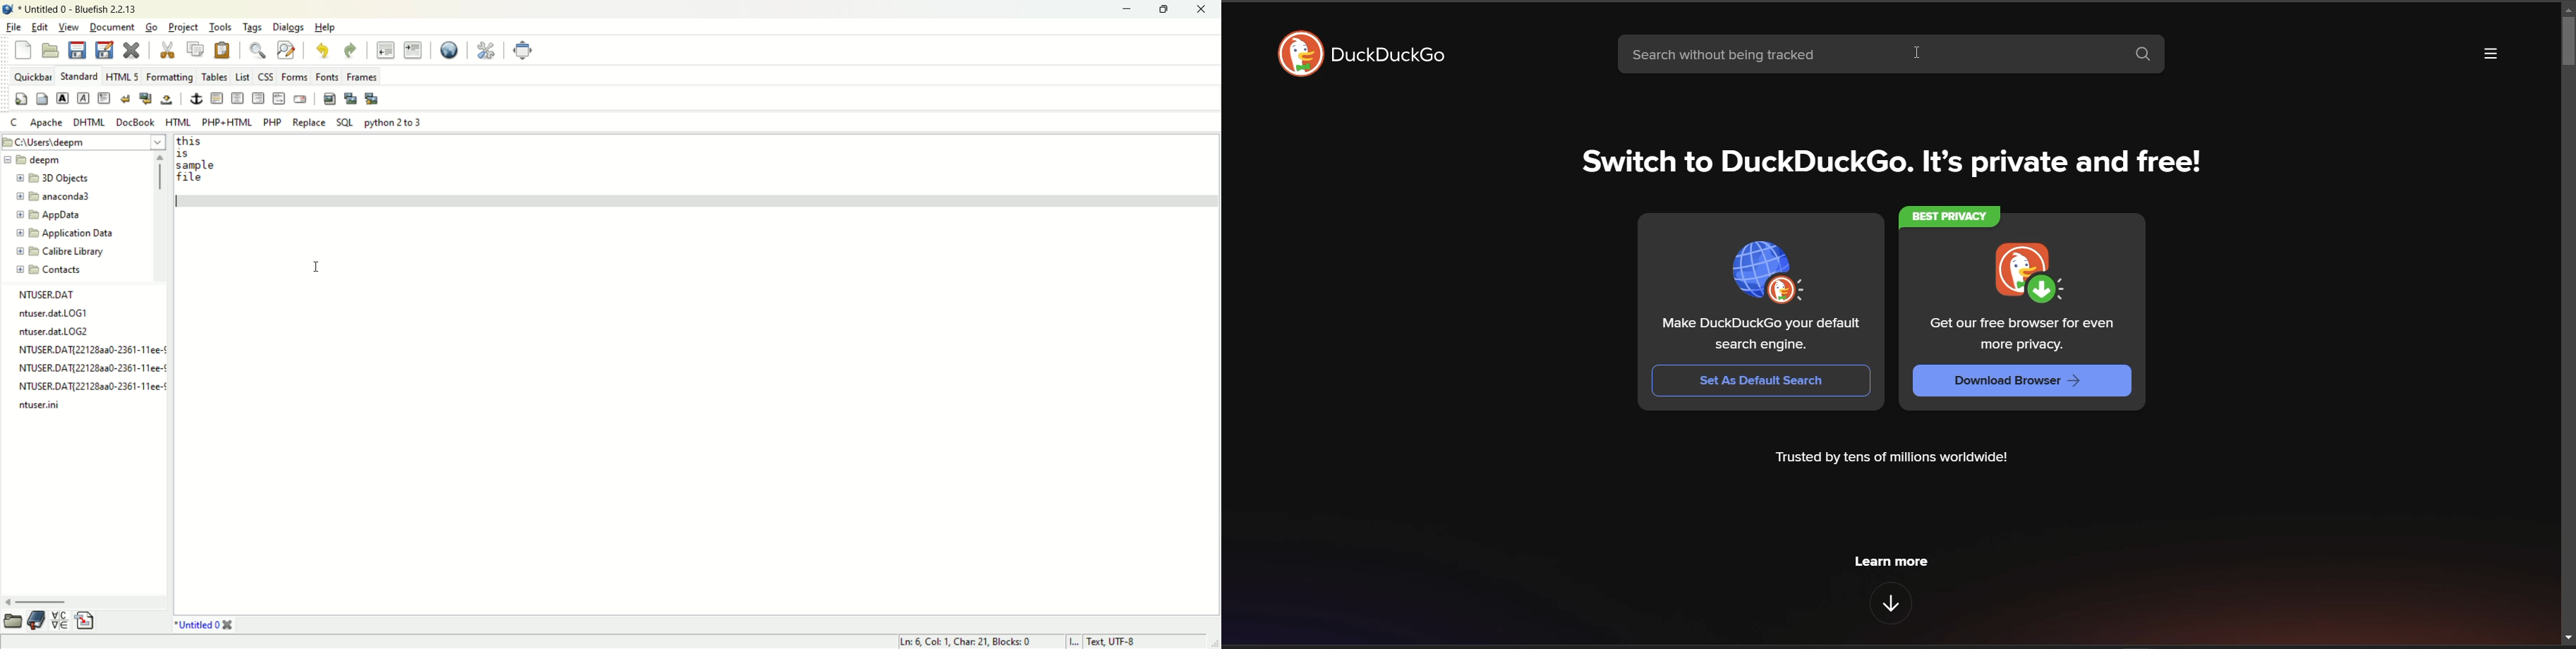 Image resolution: width=2576 pixels, height=672 pixels. Describe the element at coordinates (297, 75) in the screenshot. I see `forms` at that location.